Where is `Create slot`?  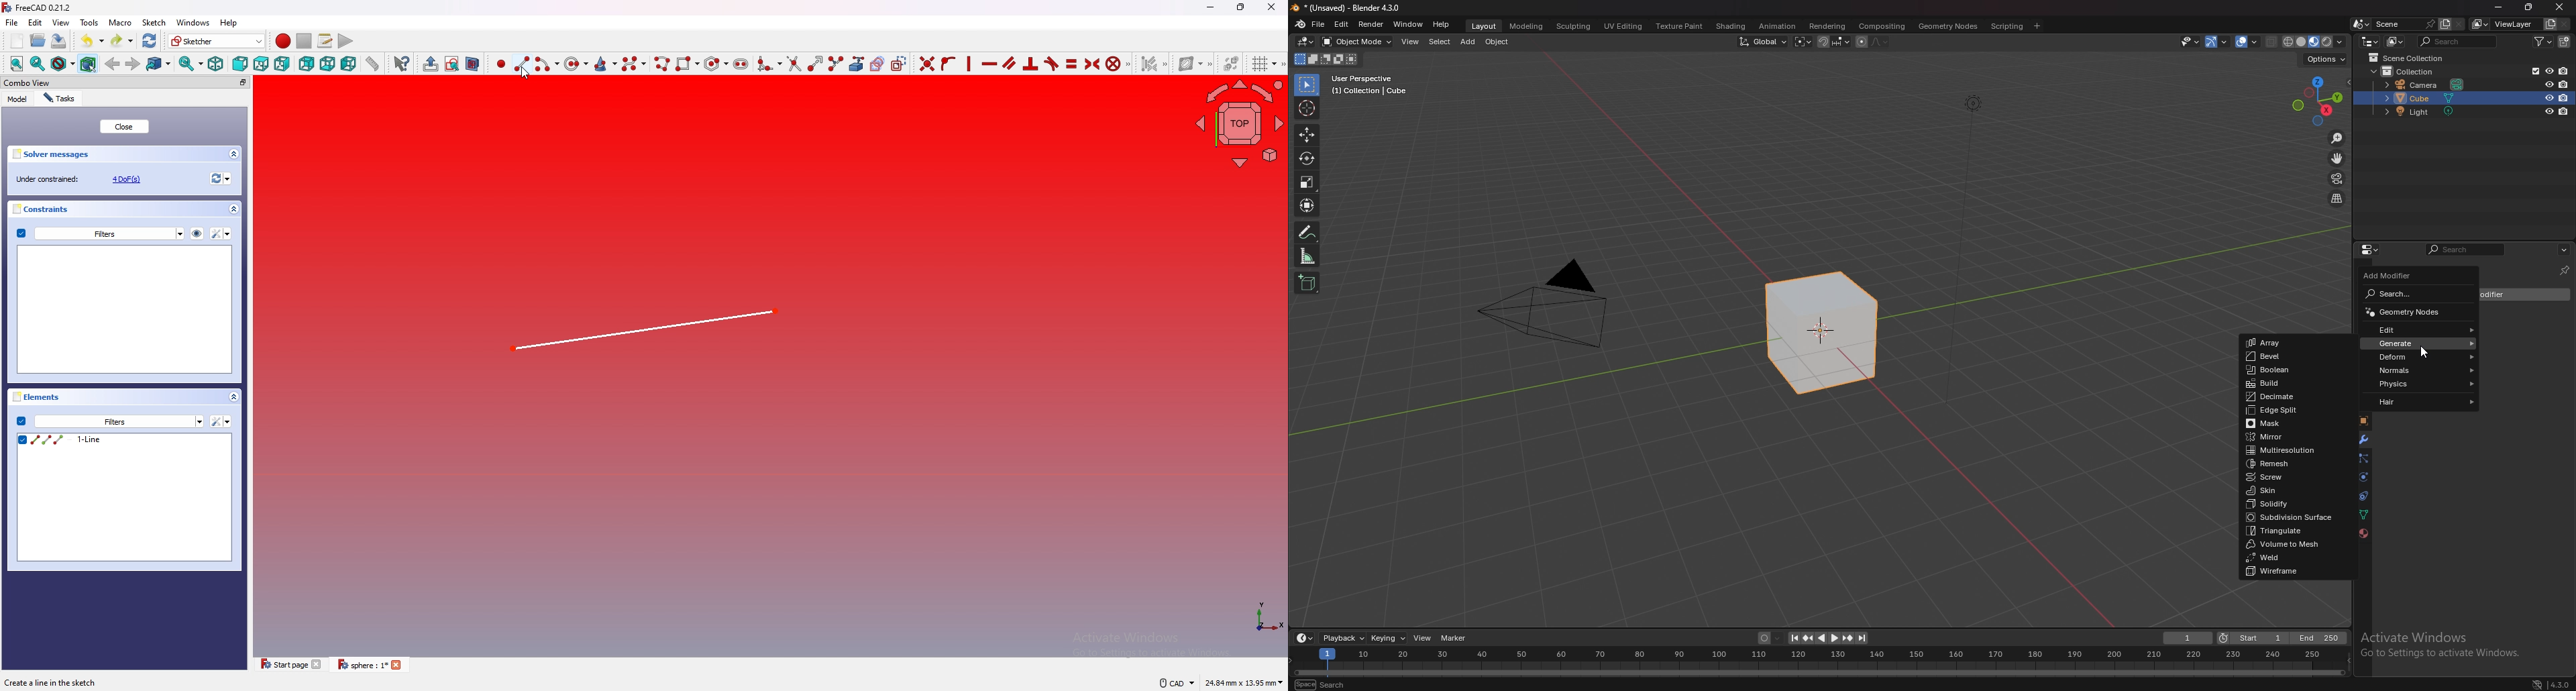
Create slot is located at coordinates (743, 62).